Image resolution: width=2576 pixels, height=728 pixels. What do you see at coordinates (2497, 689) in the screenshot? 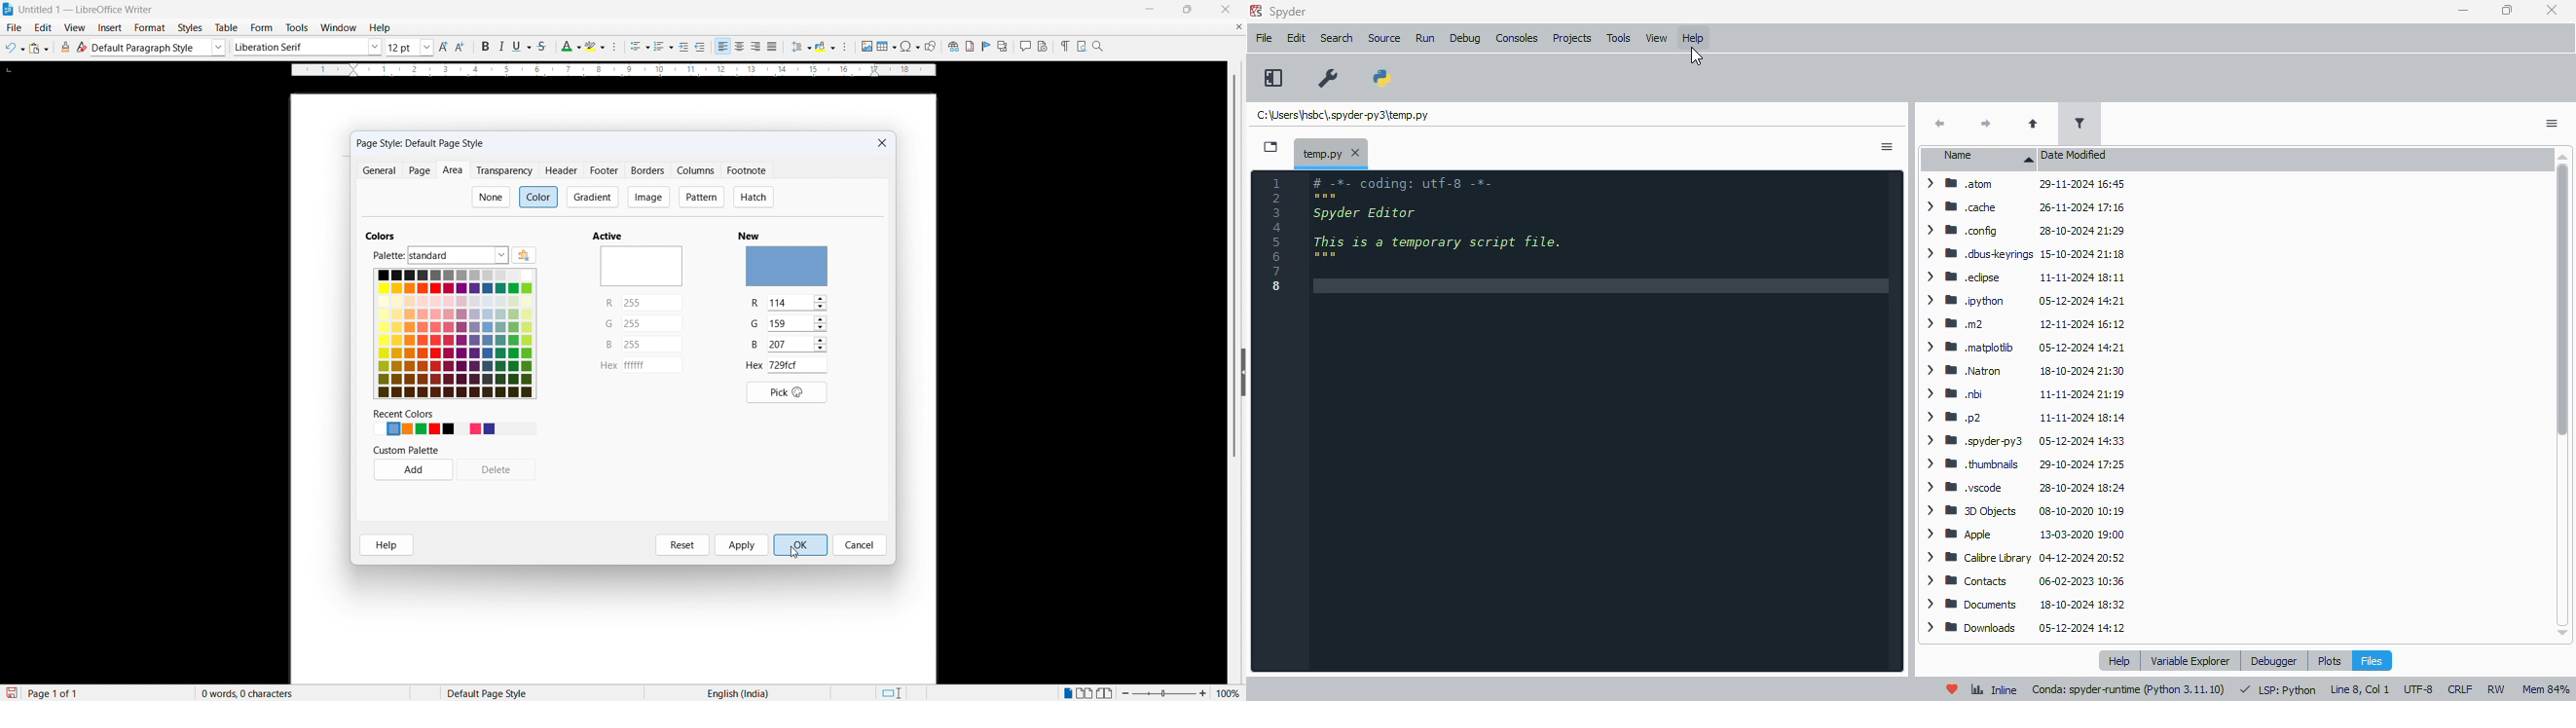
I see `RW` at bounding box center [2497, 689].